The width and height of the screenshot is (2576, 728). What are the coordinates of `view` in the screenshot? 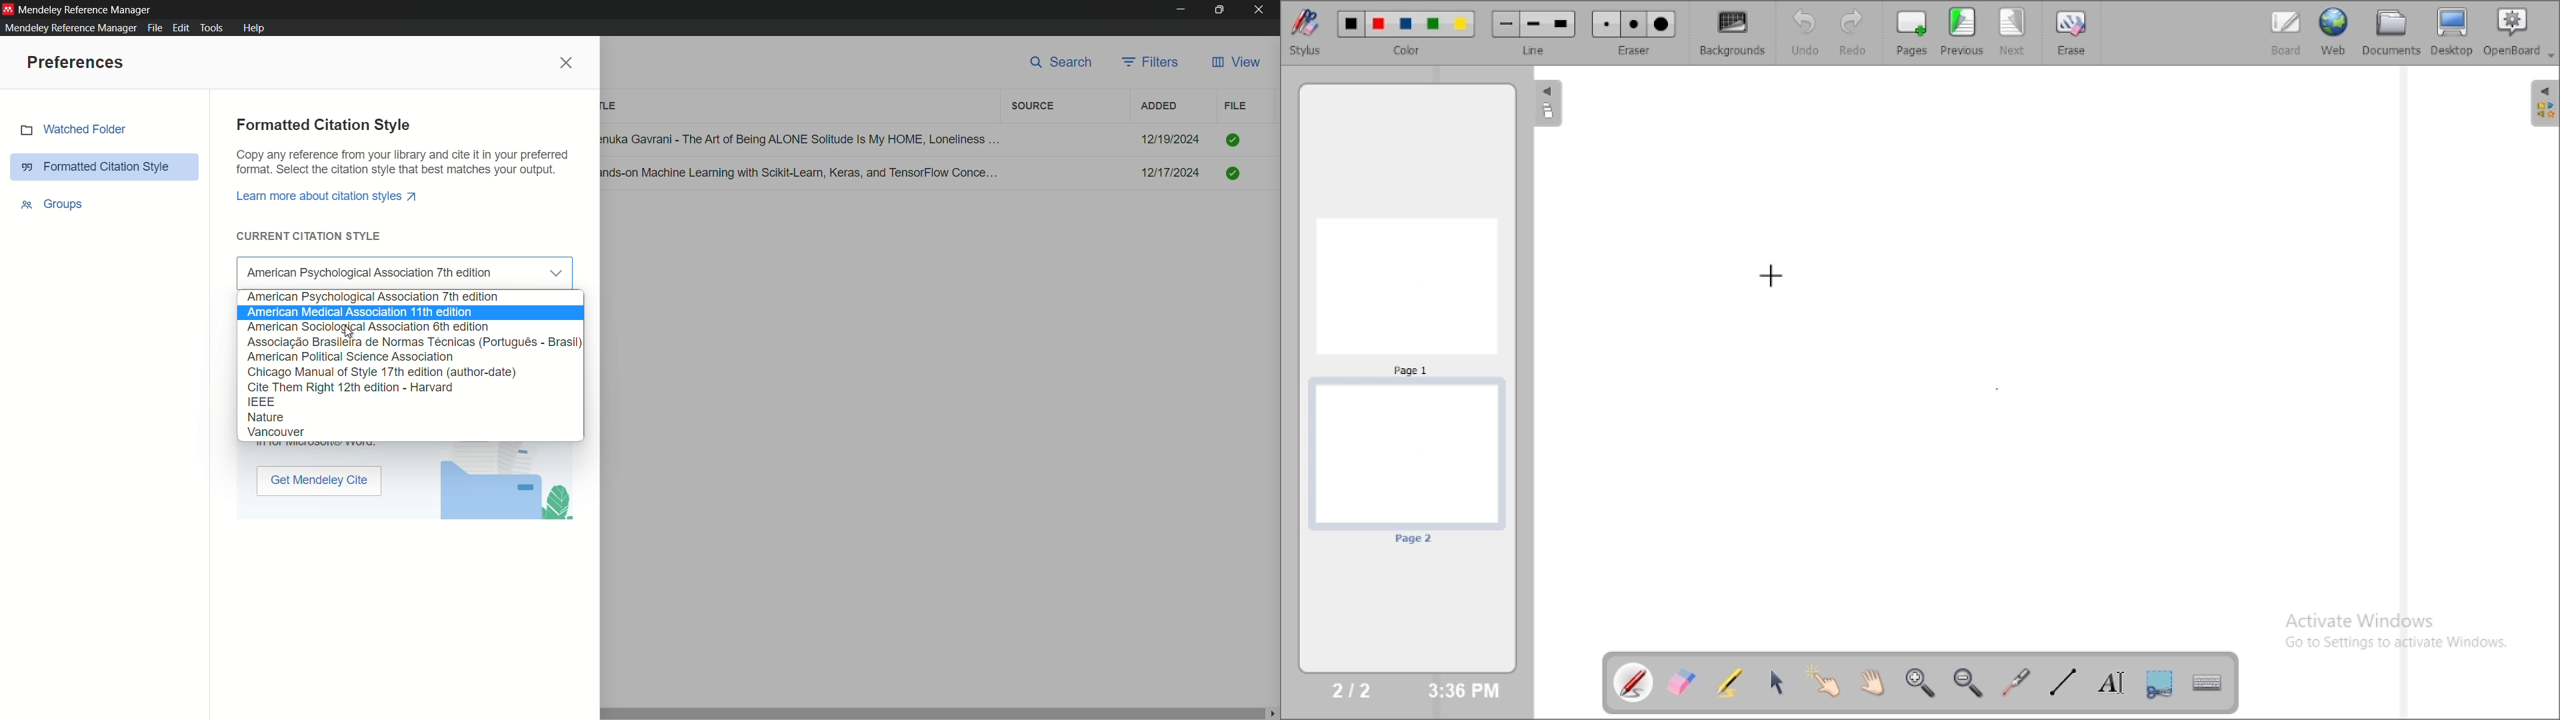 It's located at (1236, 64).